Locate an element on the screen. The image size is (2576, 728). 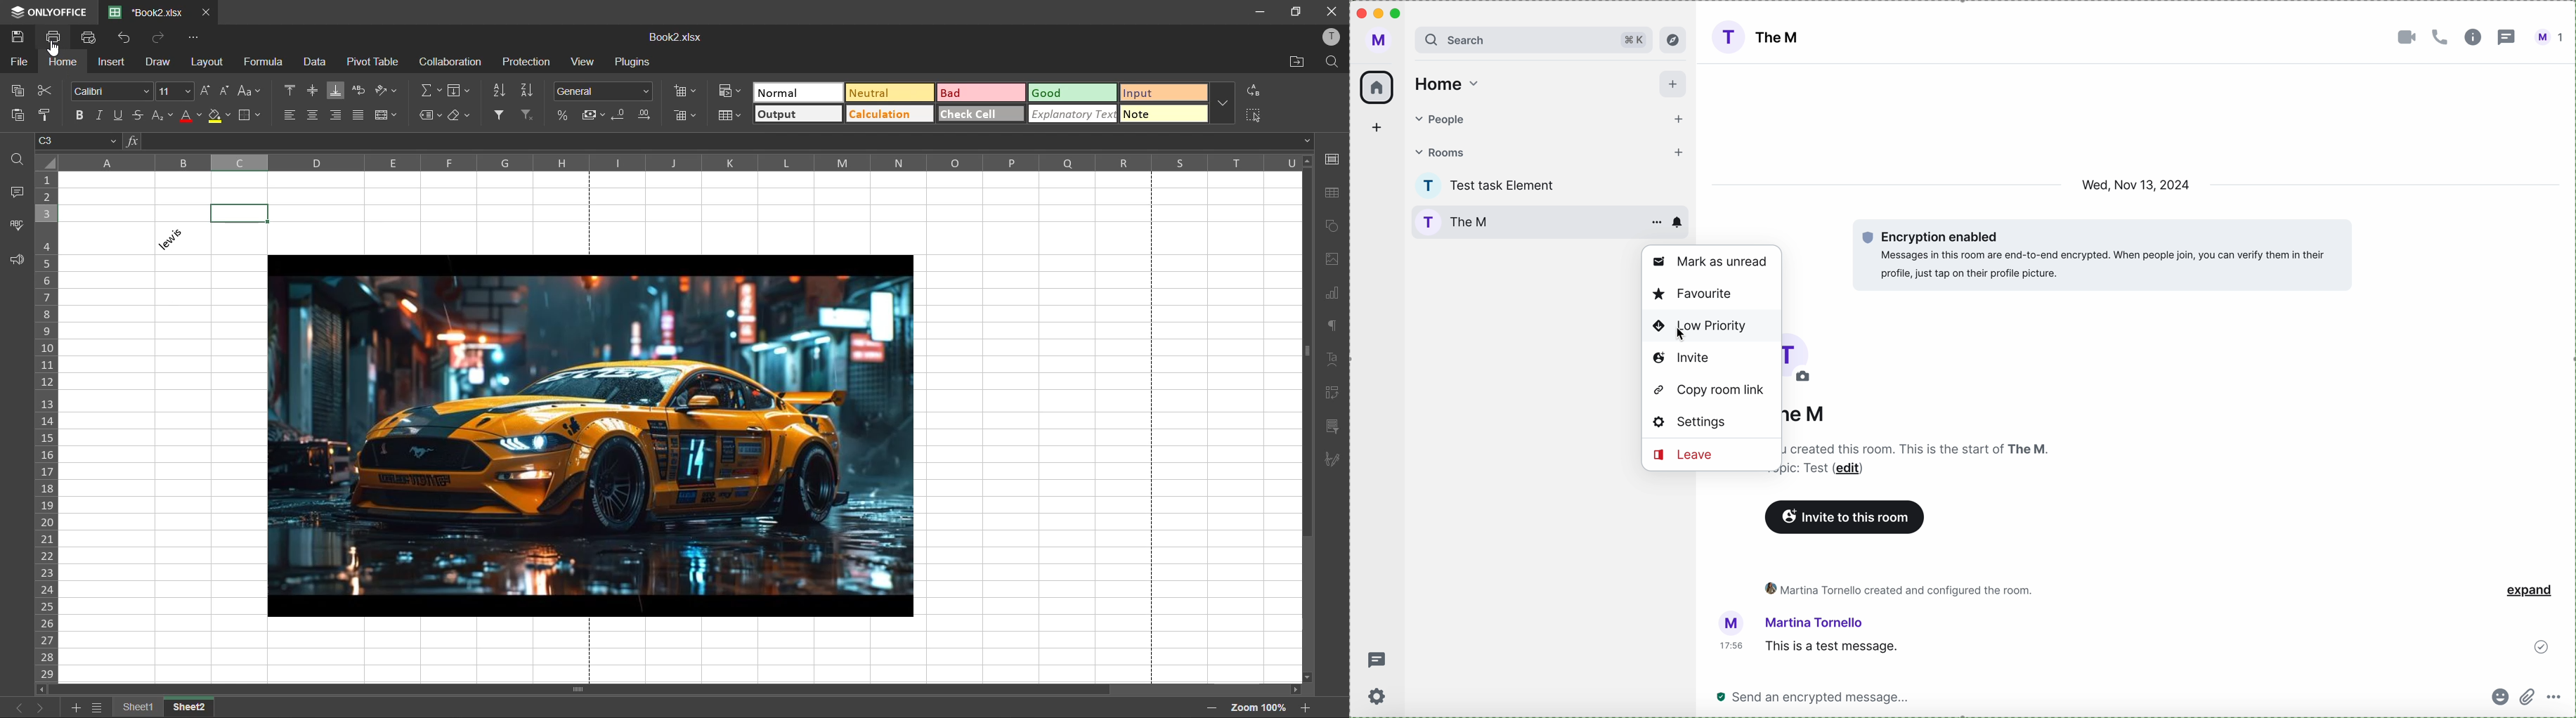
edit is located at coordinates (1805, 377).